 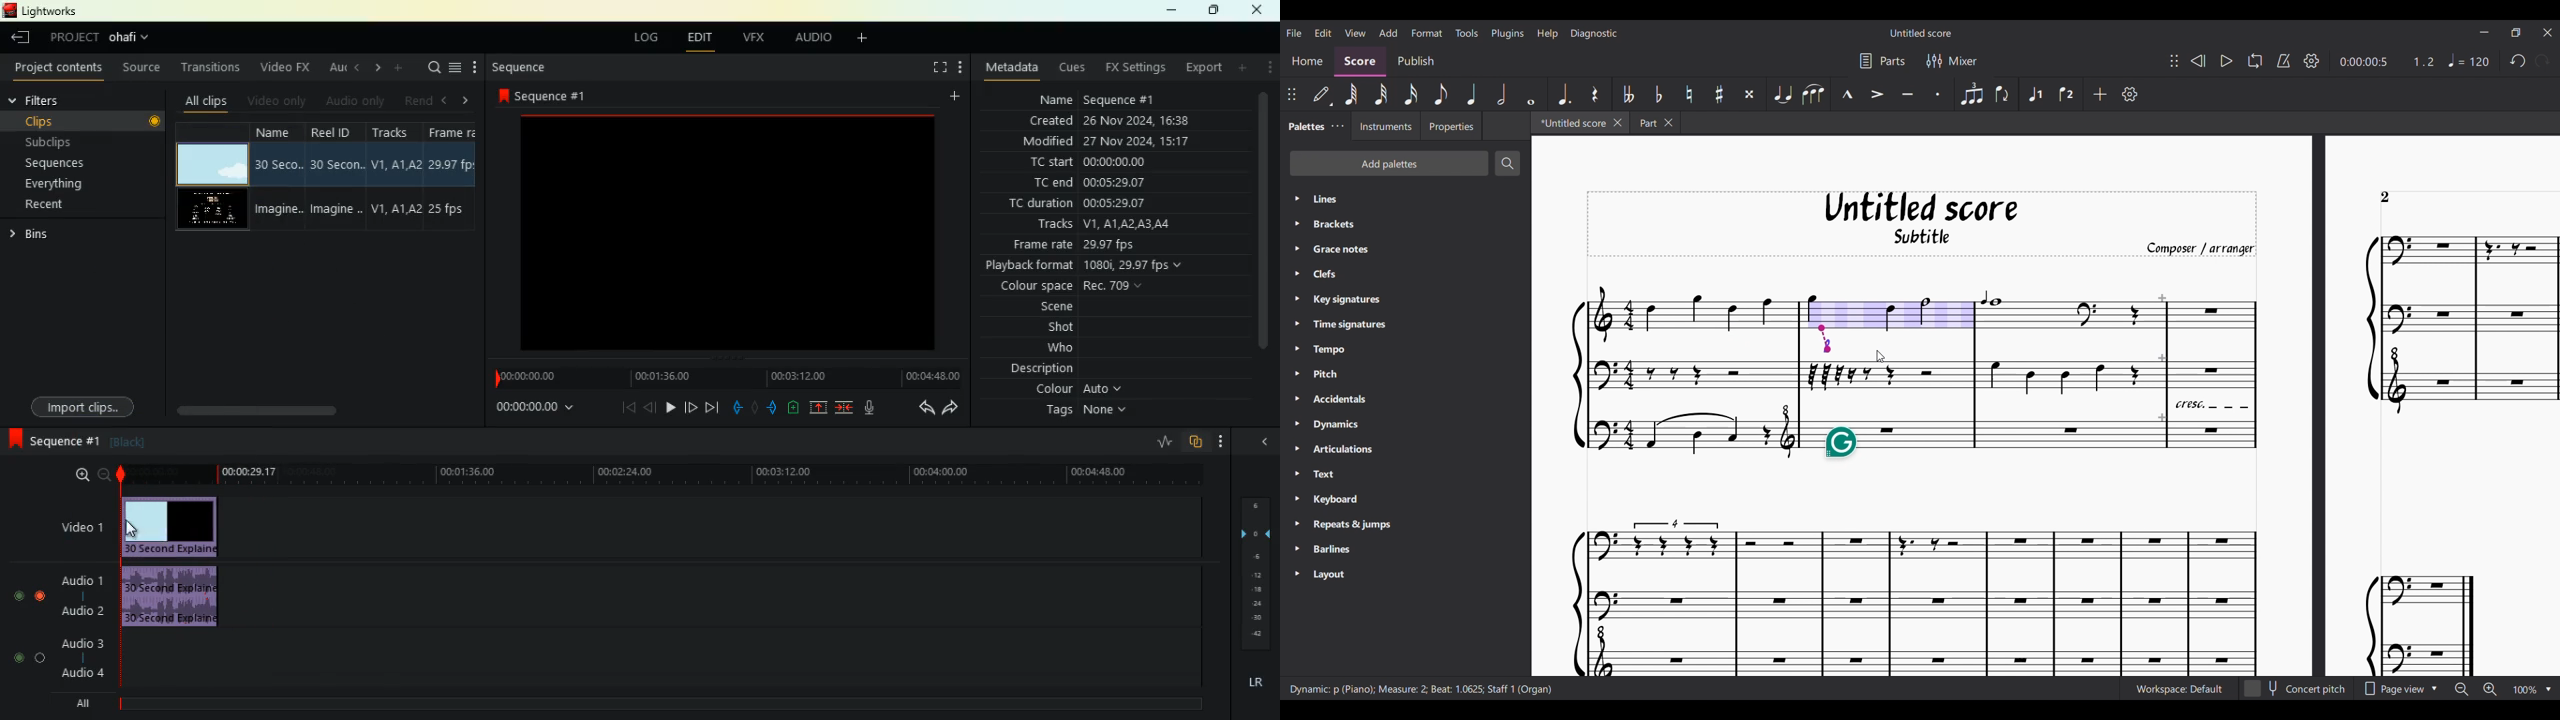 I want to click on zoom, so click(x=82, y=474).